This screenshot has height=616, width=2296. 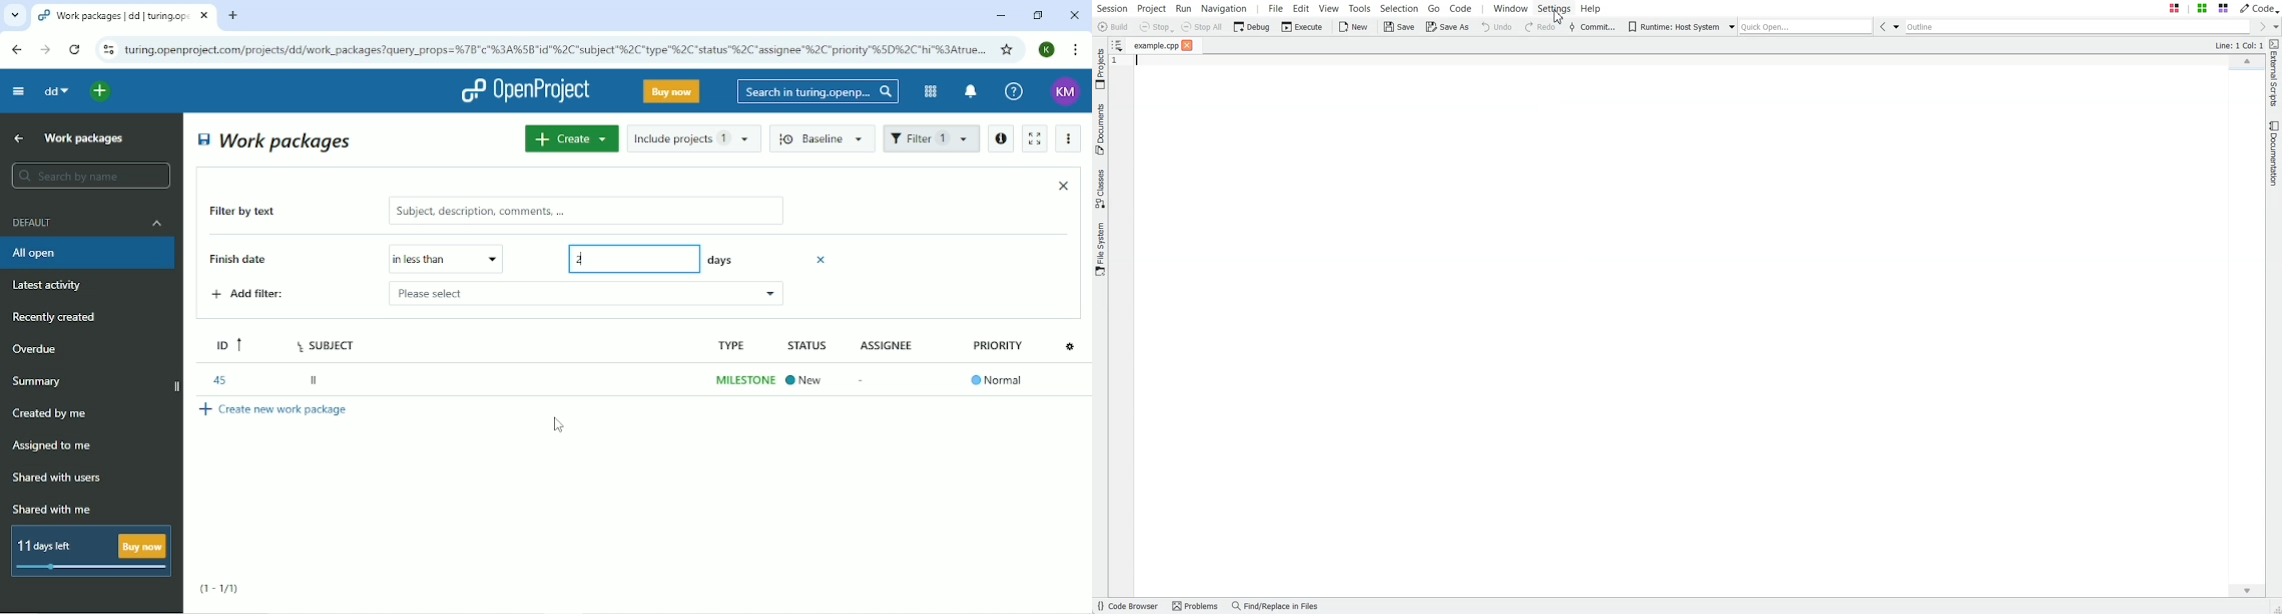 I want to click on Back, so click(x=16, y=49).